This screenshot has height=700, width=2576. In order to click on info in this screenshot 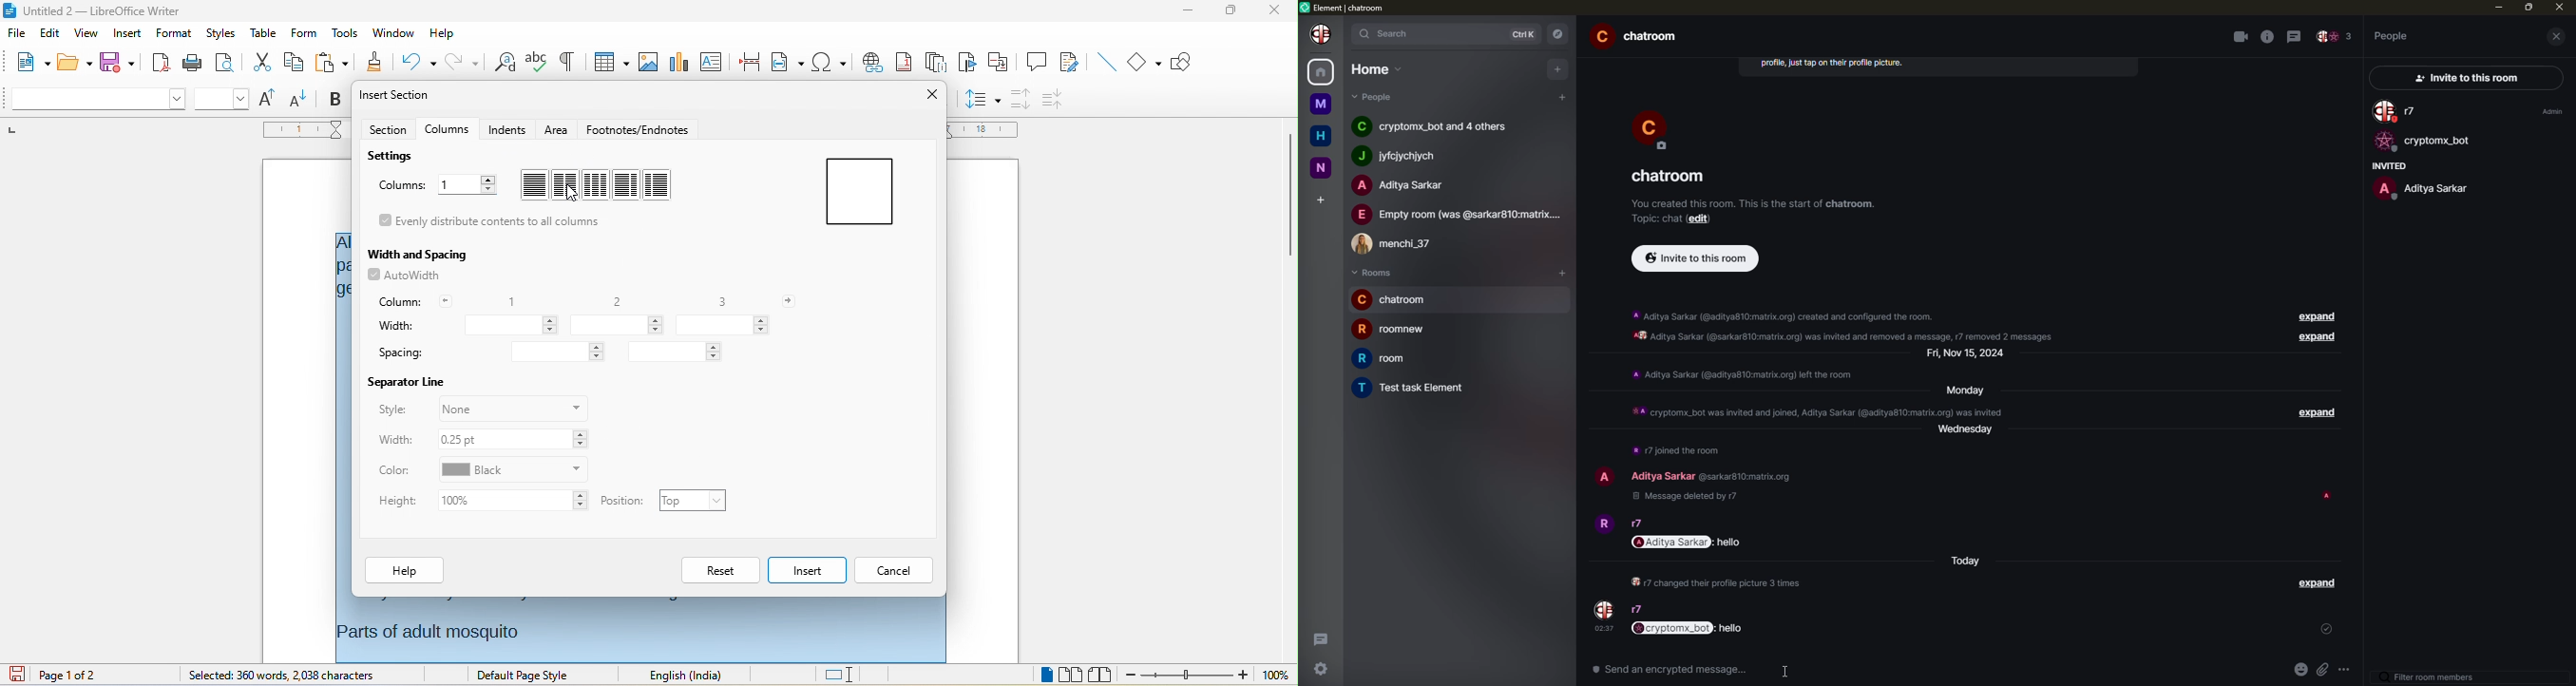, I will do `click(1754, 200)`.